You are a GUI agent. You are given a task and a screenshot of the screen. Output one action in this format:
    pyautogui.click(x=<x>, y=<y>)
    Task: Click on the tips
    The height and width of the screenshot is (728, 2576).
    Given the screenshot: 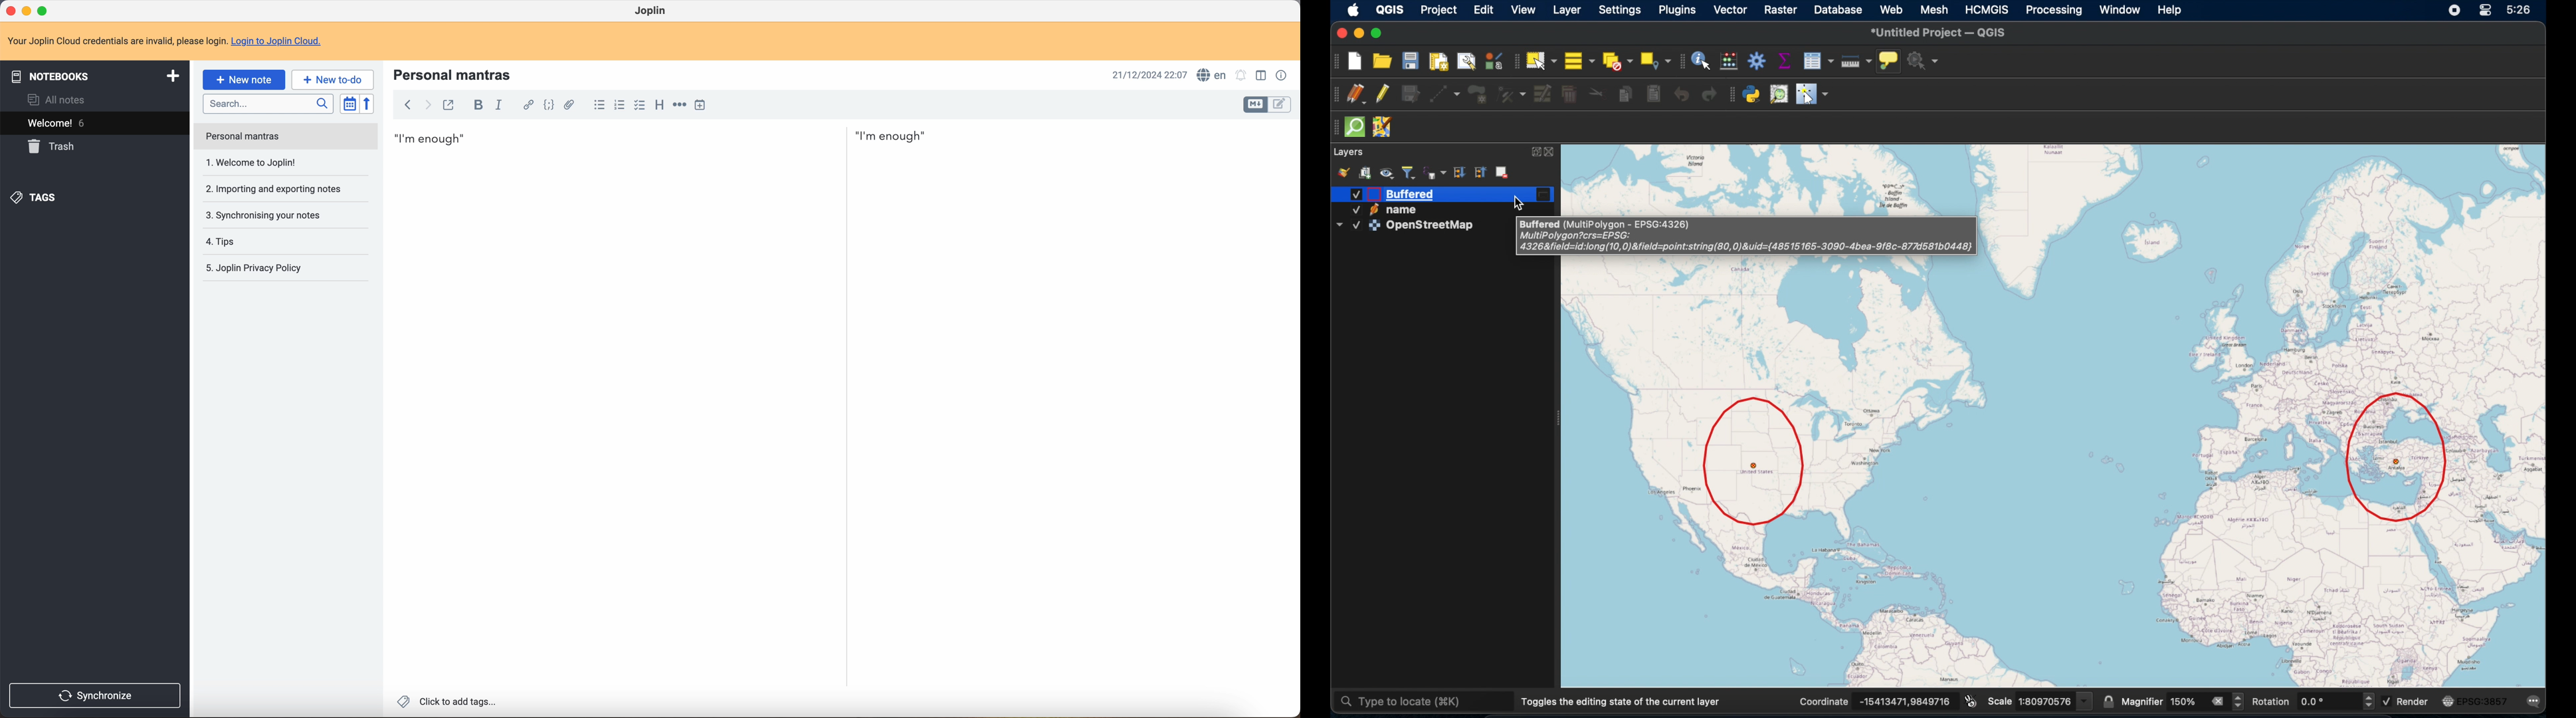 What is the action you would take?
    pyautogui.click(x=260, y=216)
    